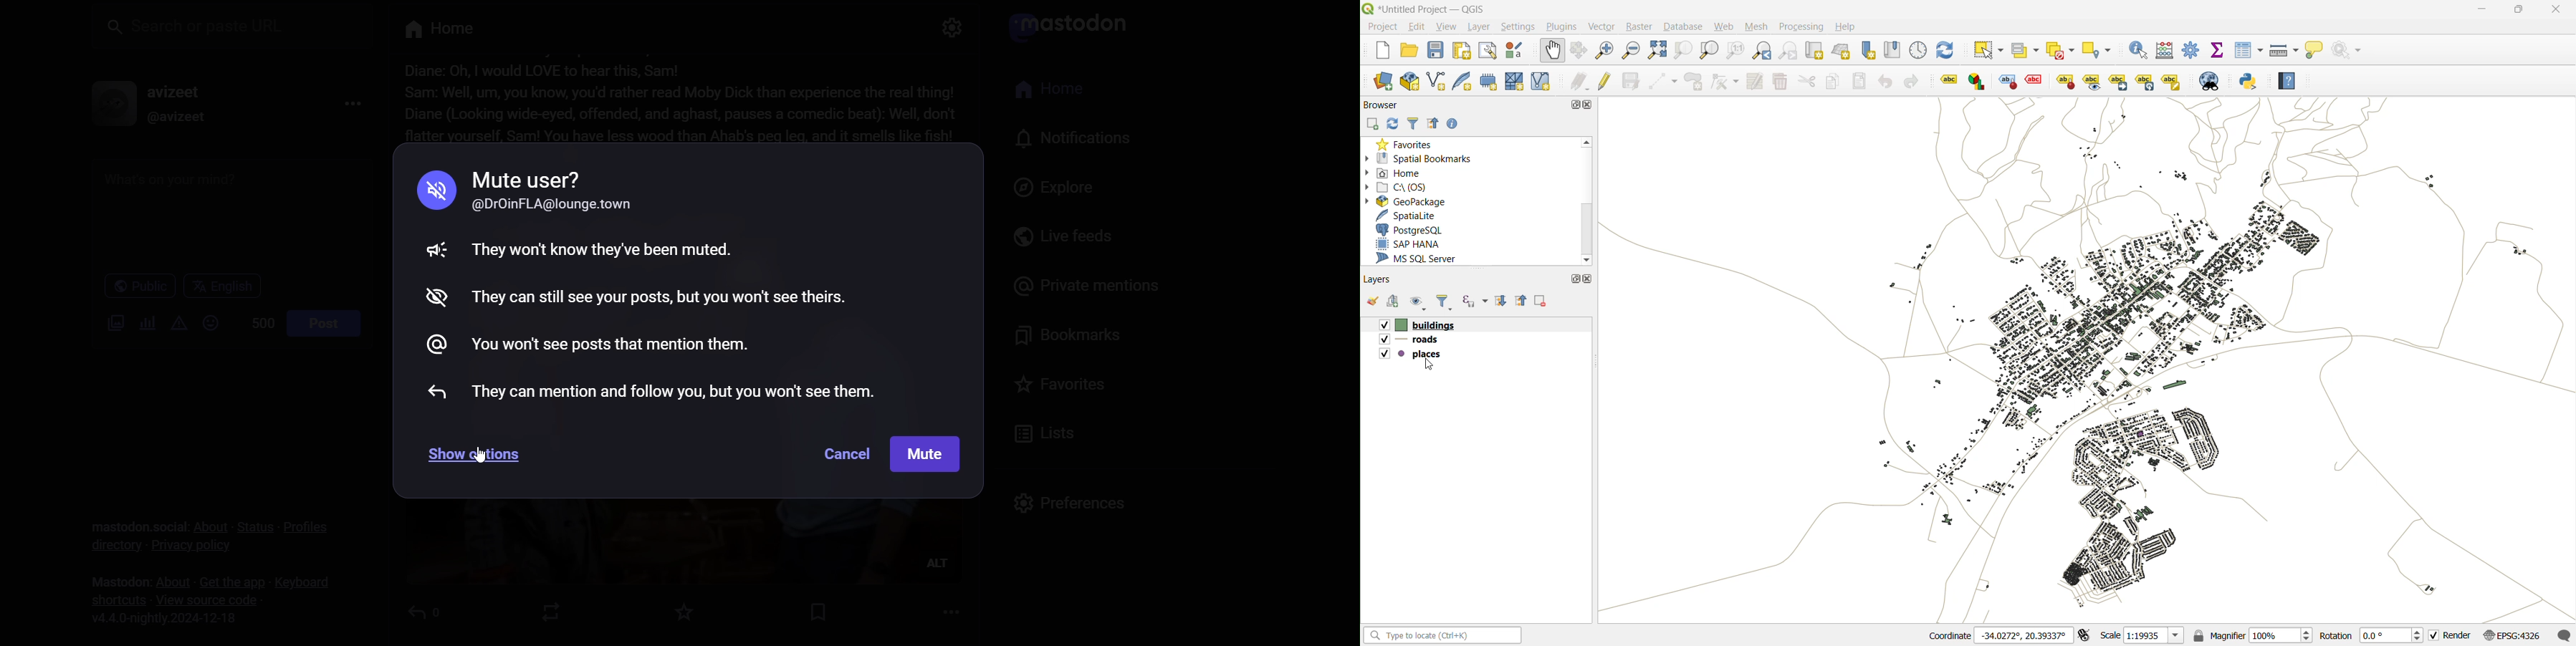 This screenshot has width=2576, height=672. Describe the element at coordinates (1764, 49) in the screenshot. I see `zoom last` at that location.